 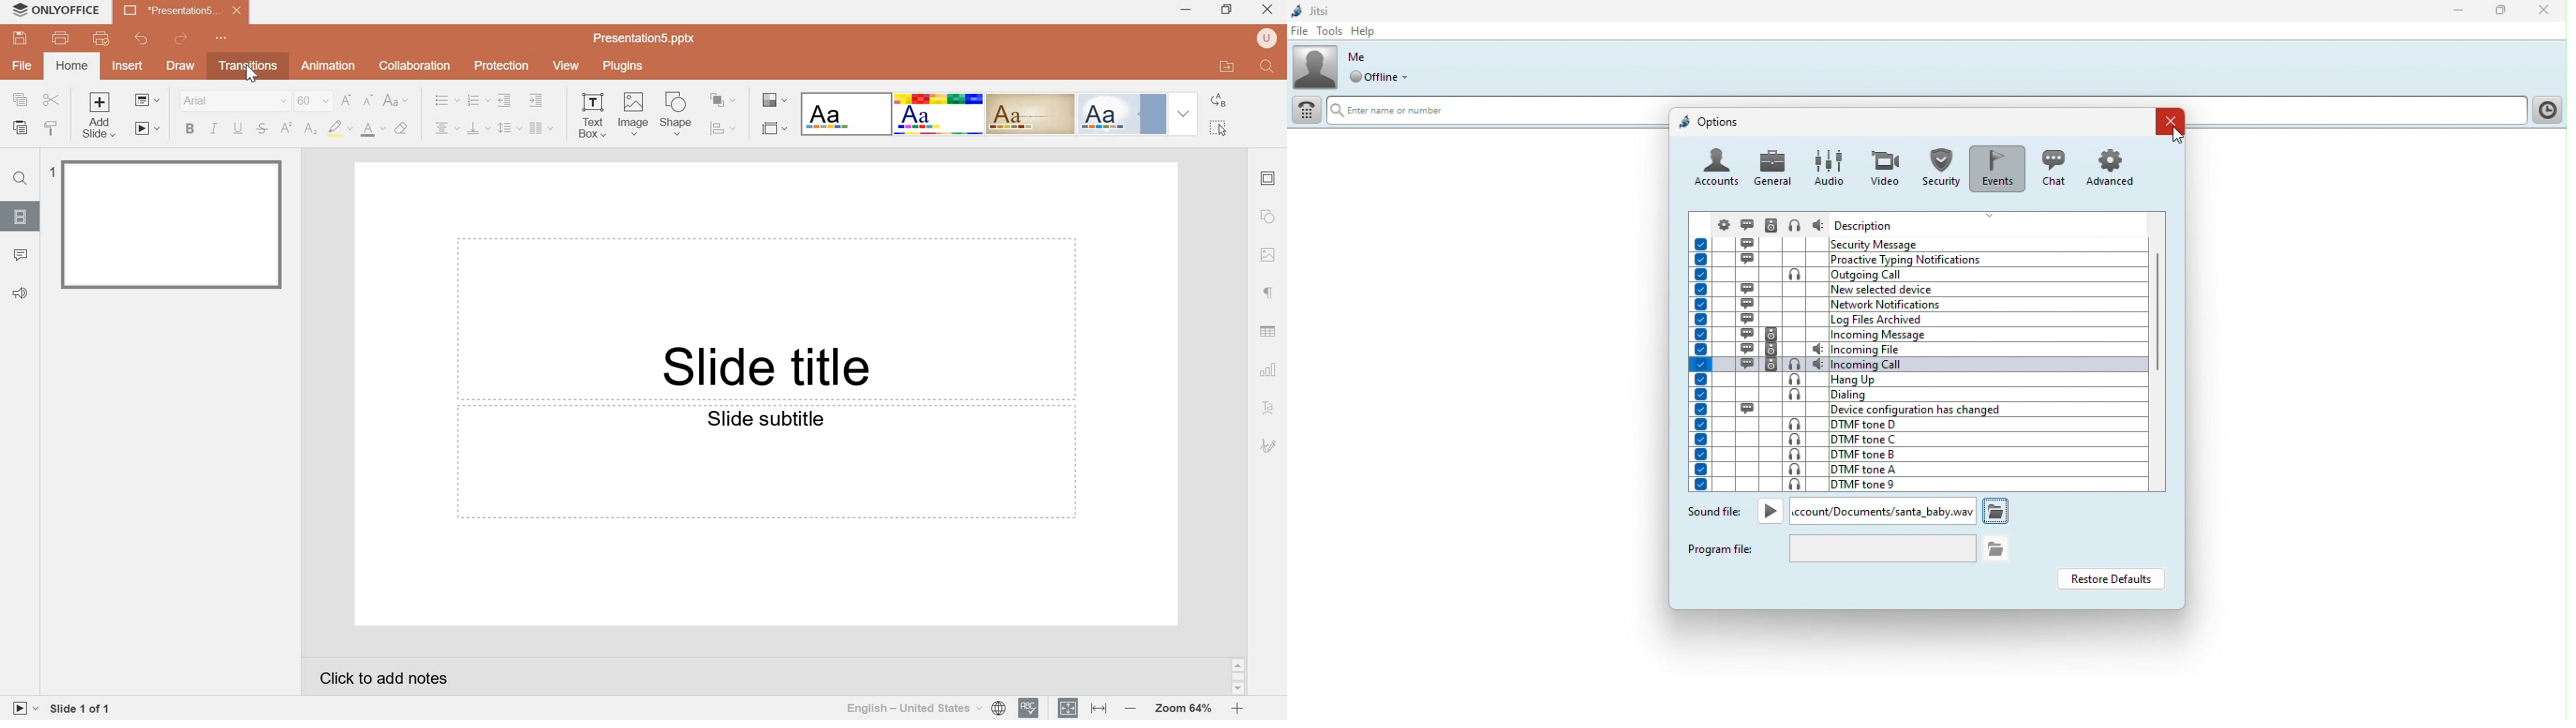 What do you see at coordinates (385, 678) in the screenshot?
I see `click to add notes` at bounding box center [385, 678].